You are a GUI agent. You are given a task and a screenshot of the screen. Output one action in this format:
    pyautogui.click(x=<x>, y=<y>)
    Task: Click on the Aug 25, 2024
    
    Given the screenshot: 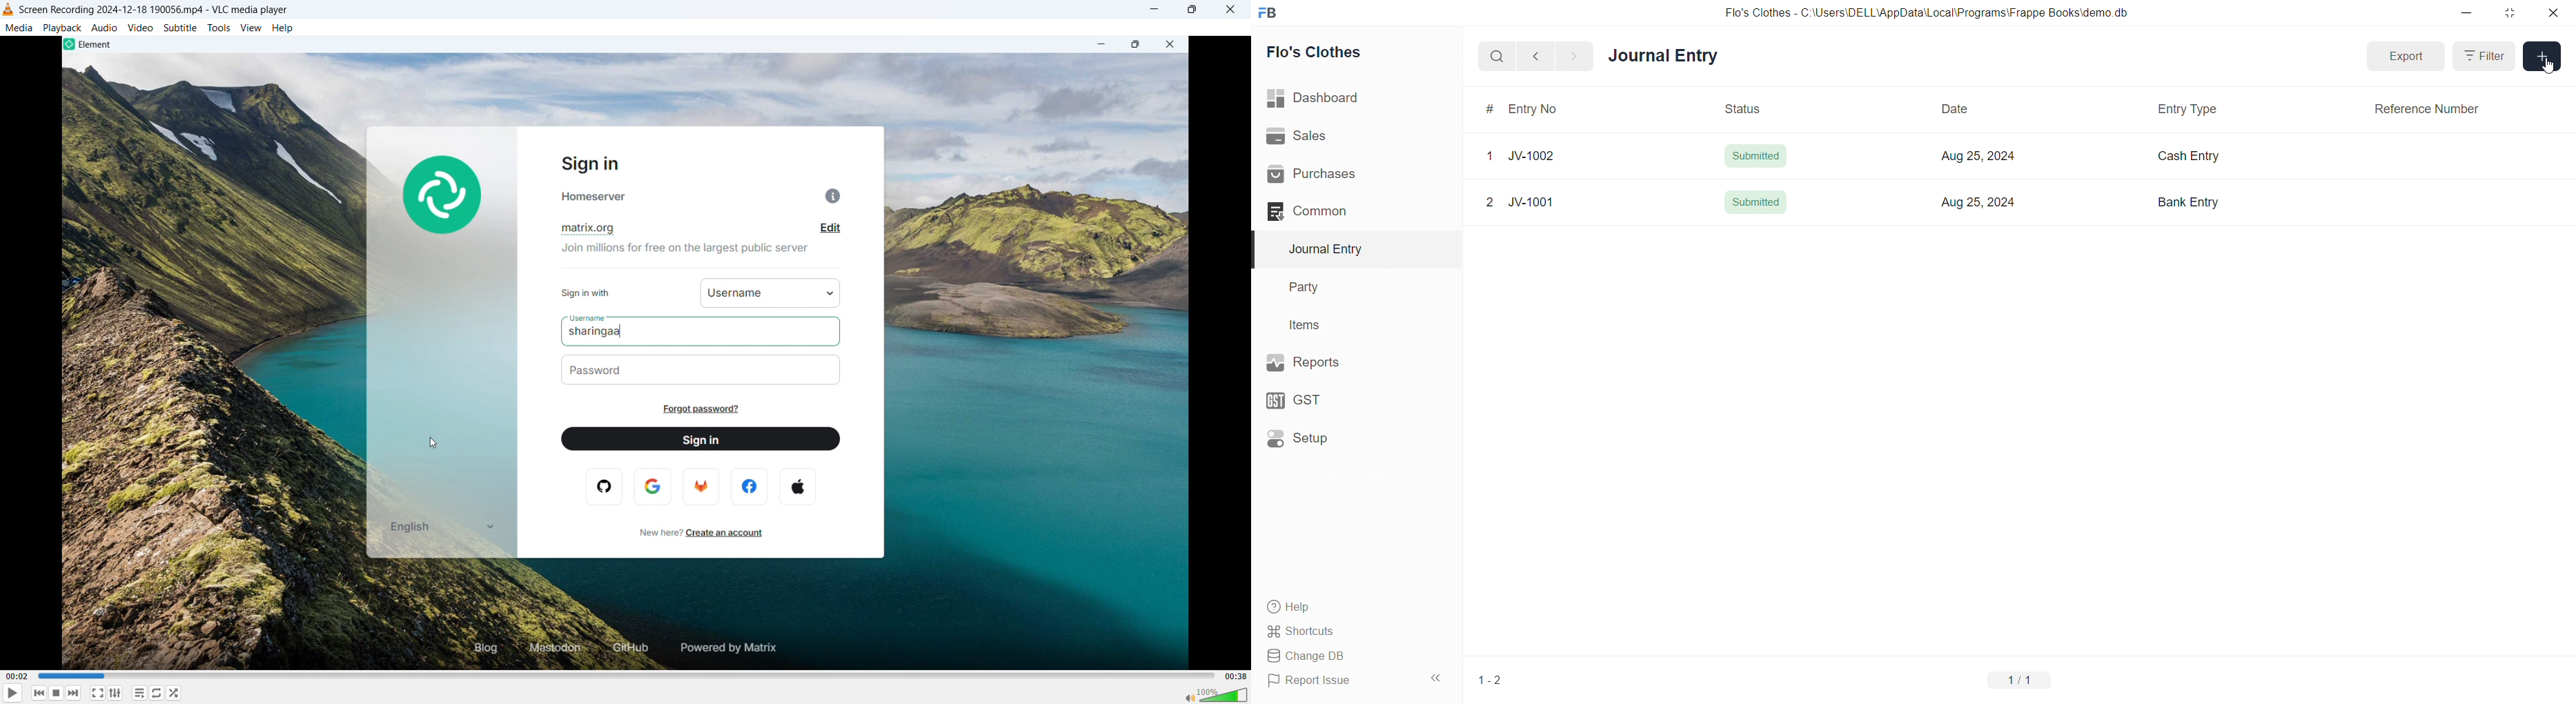 What is the action you would take?
    pyautogui.click(x=1976, y=202)
    